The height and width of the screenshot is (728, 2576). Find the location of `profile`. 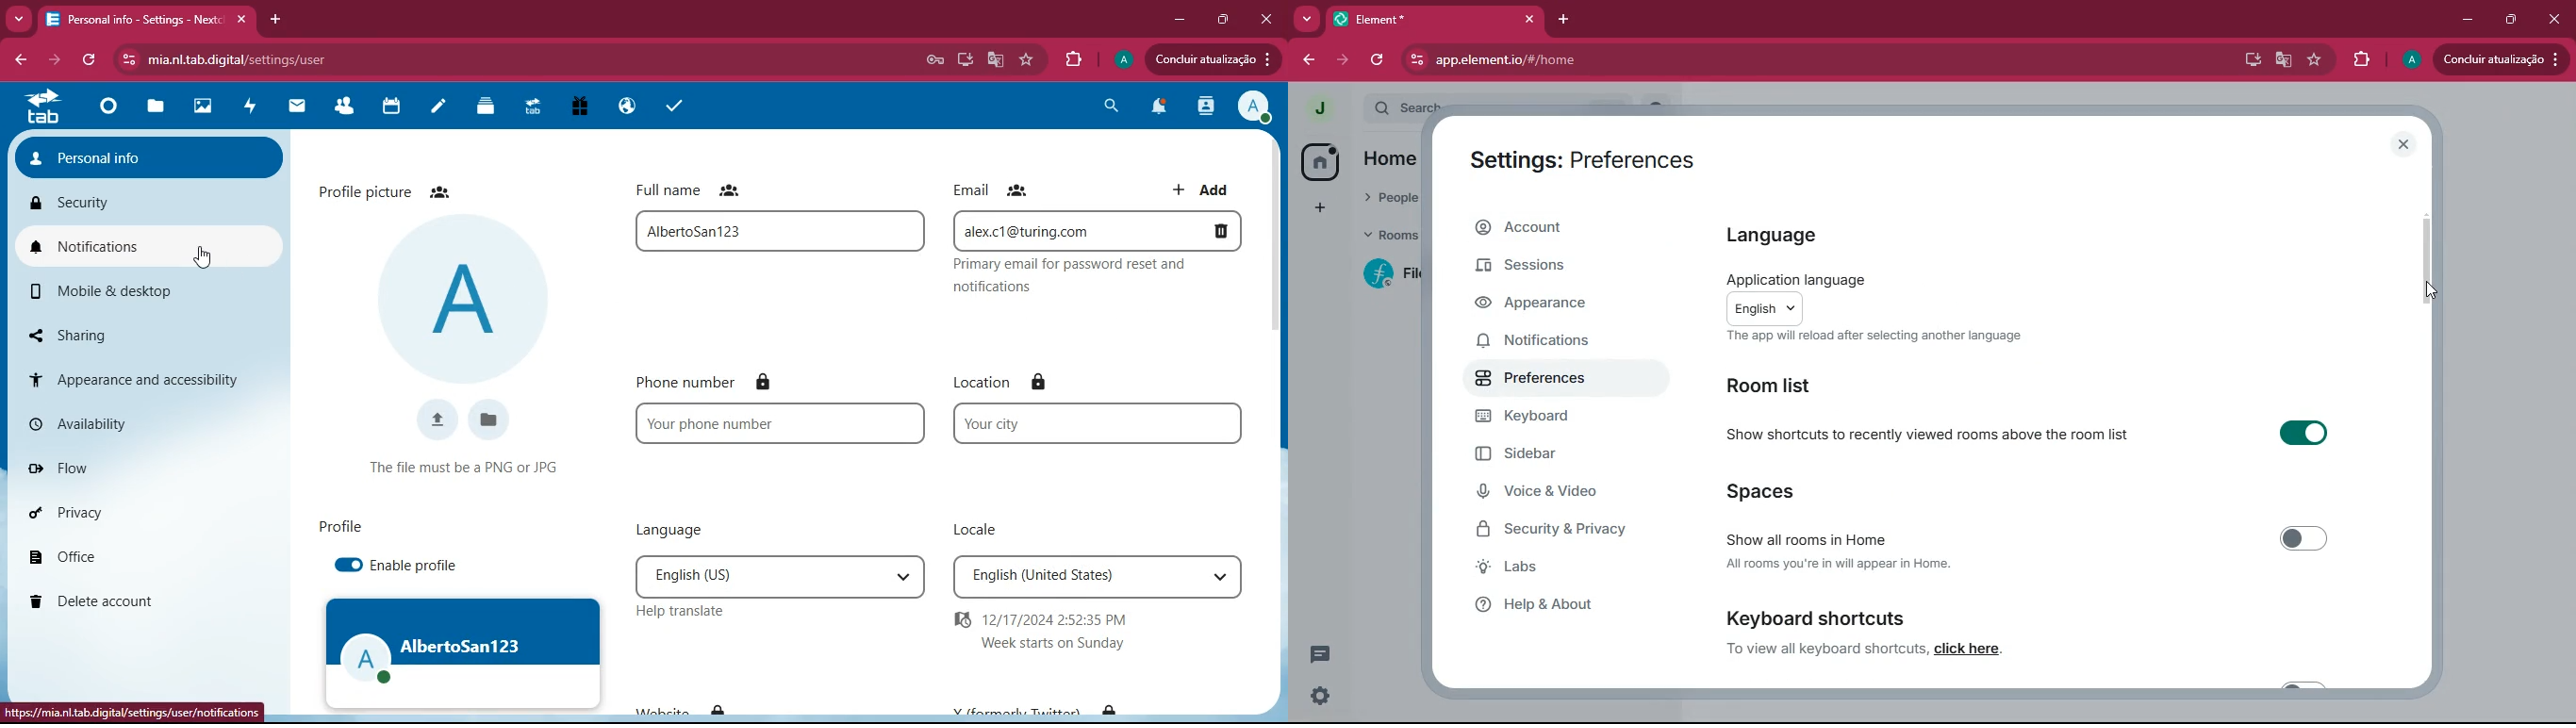

profile is located at coordinates (337, 524).